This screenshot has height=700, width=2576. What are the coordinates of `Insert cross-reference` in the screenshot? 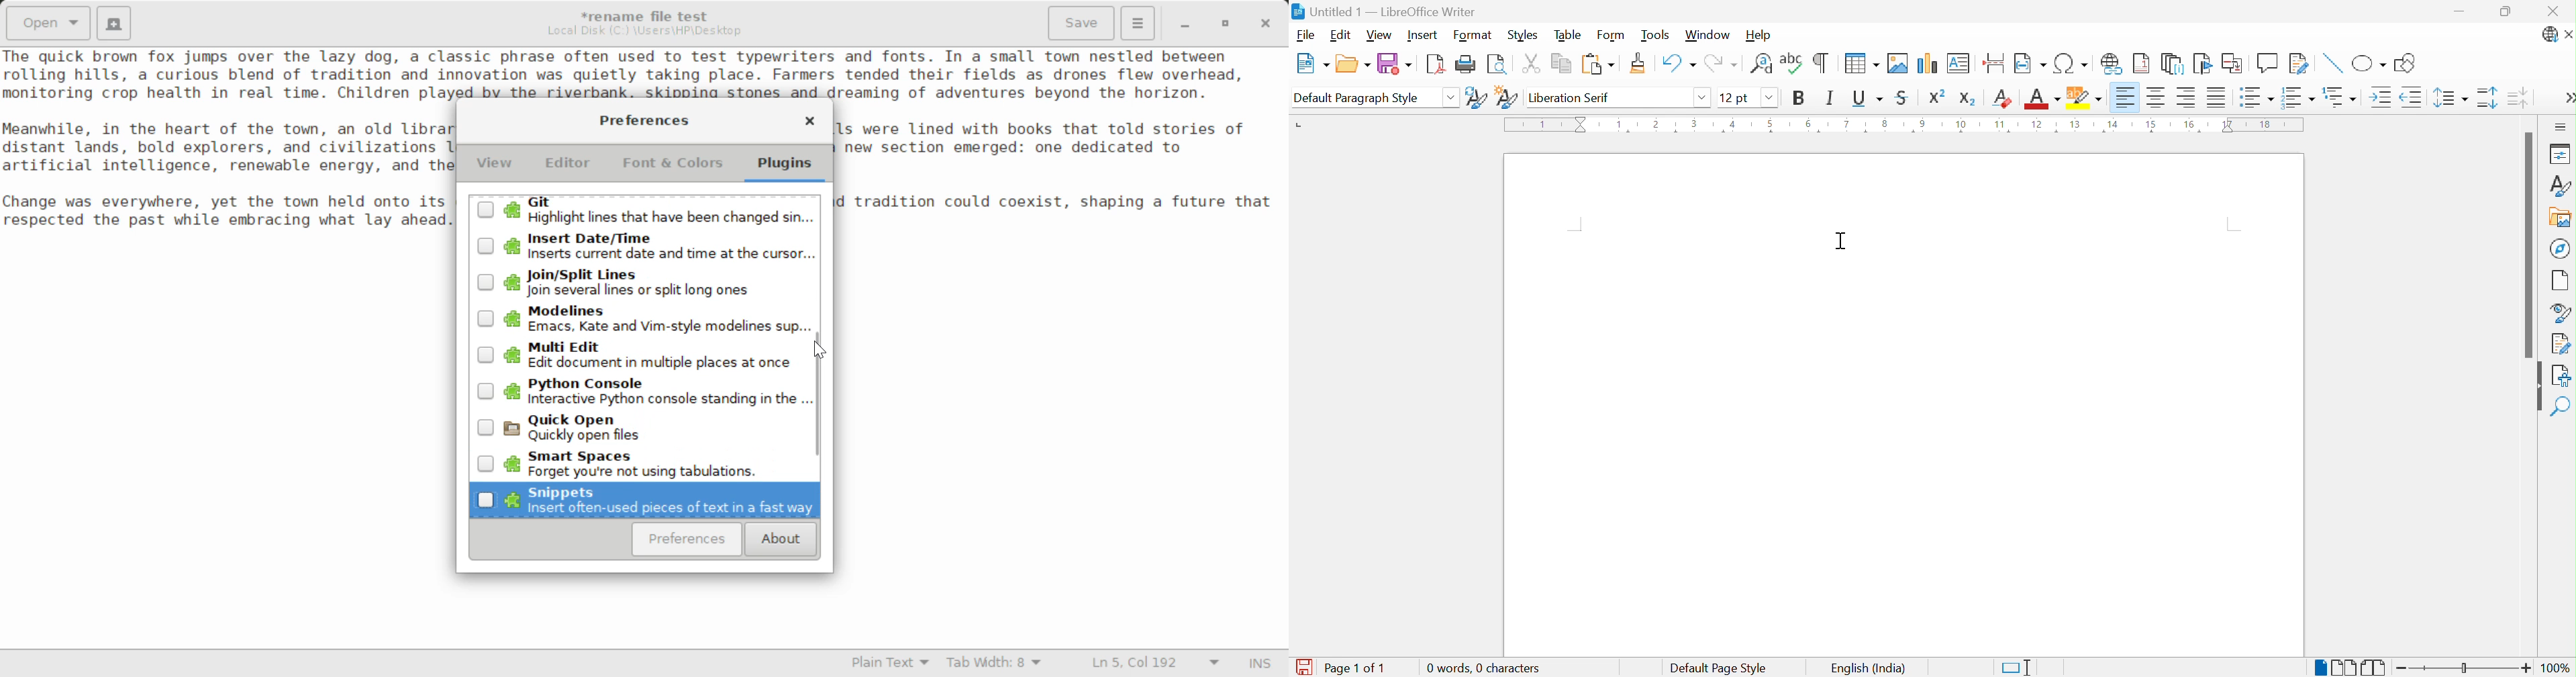 It's located at (2232, 64).